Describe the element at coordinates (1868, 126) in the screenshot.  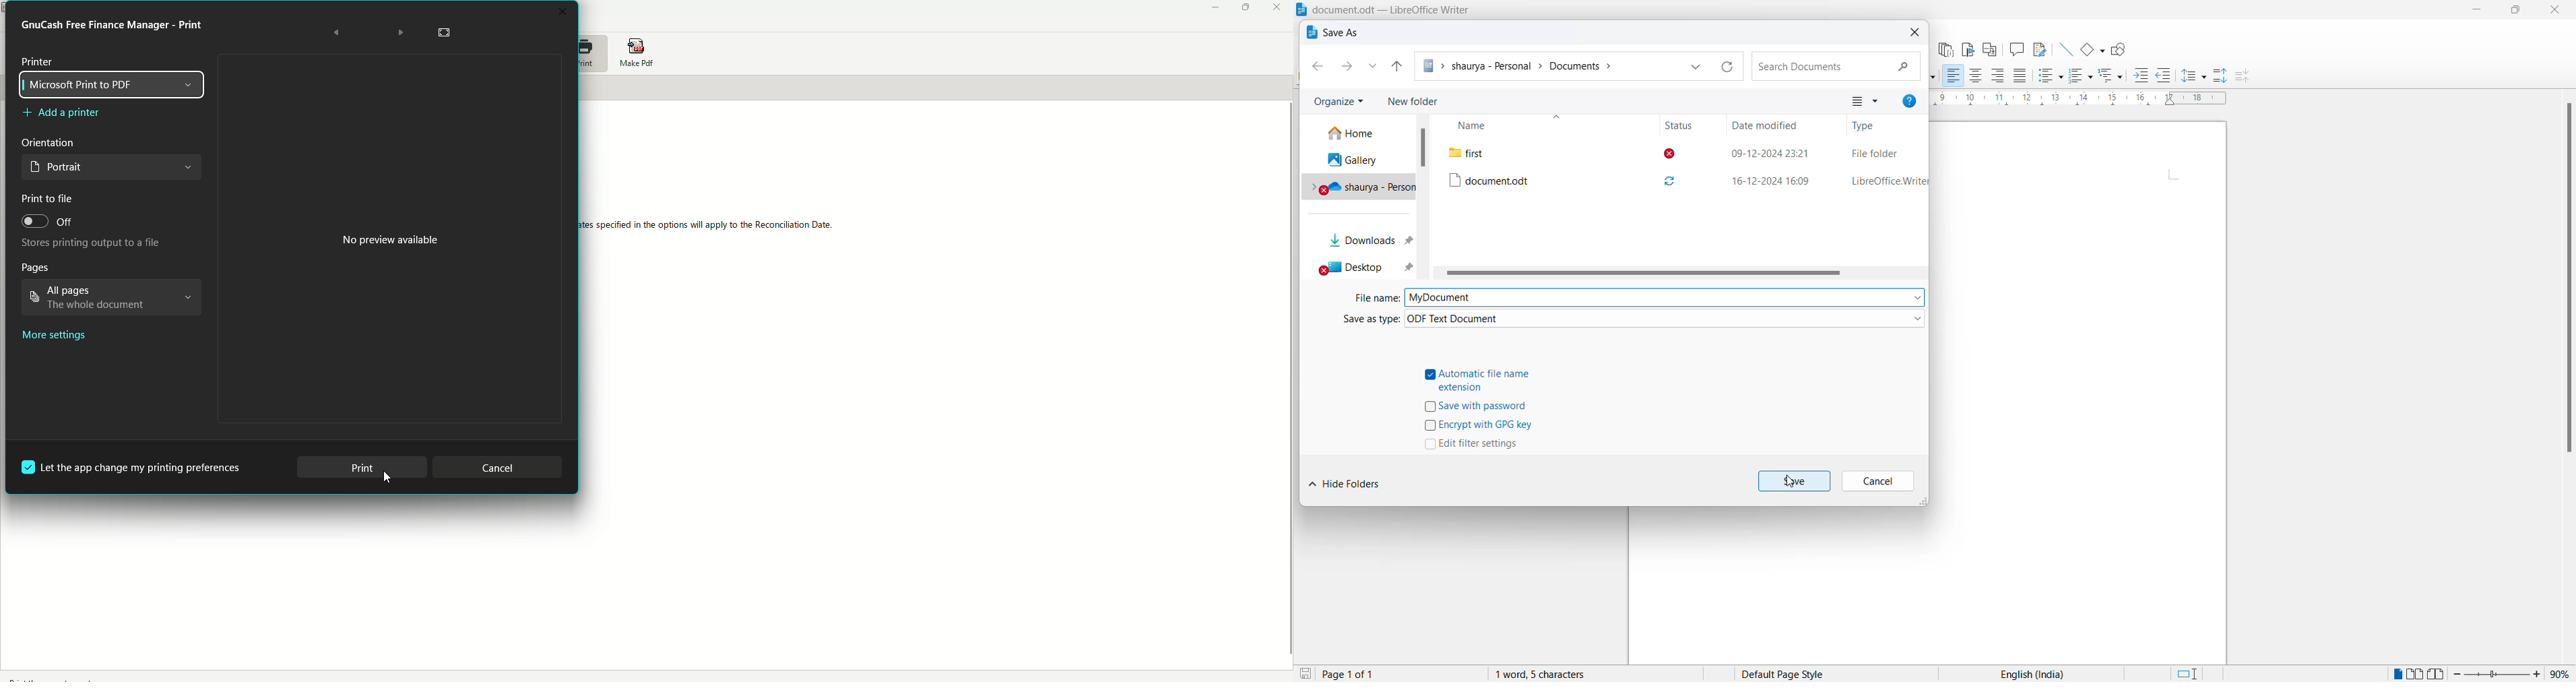
I see `Type` at that location.